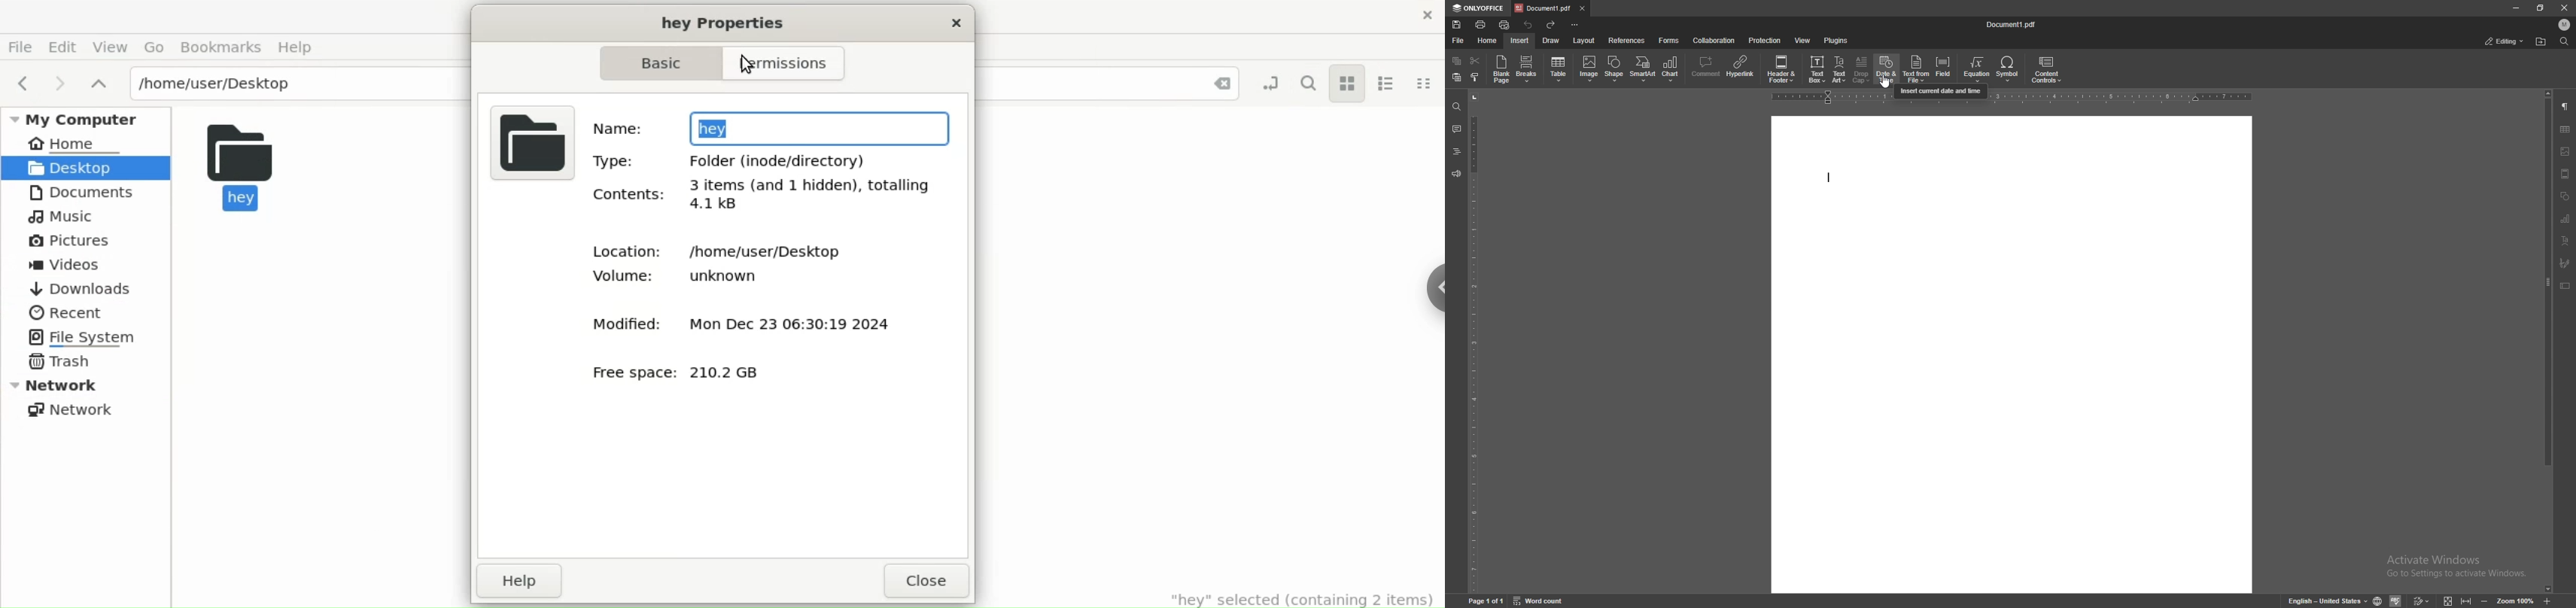 The width and height of the screenshot is (2576, 616). What do you see at coordinates (1456, 174) in the screenshot?
I see `feedback` at bounding box center [1456, 174].